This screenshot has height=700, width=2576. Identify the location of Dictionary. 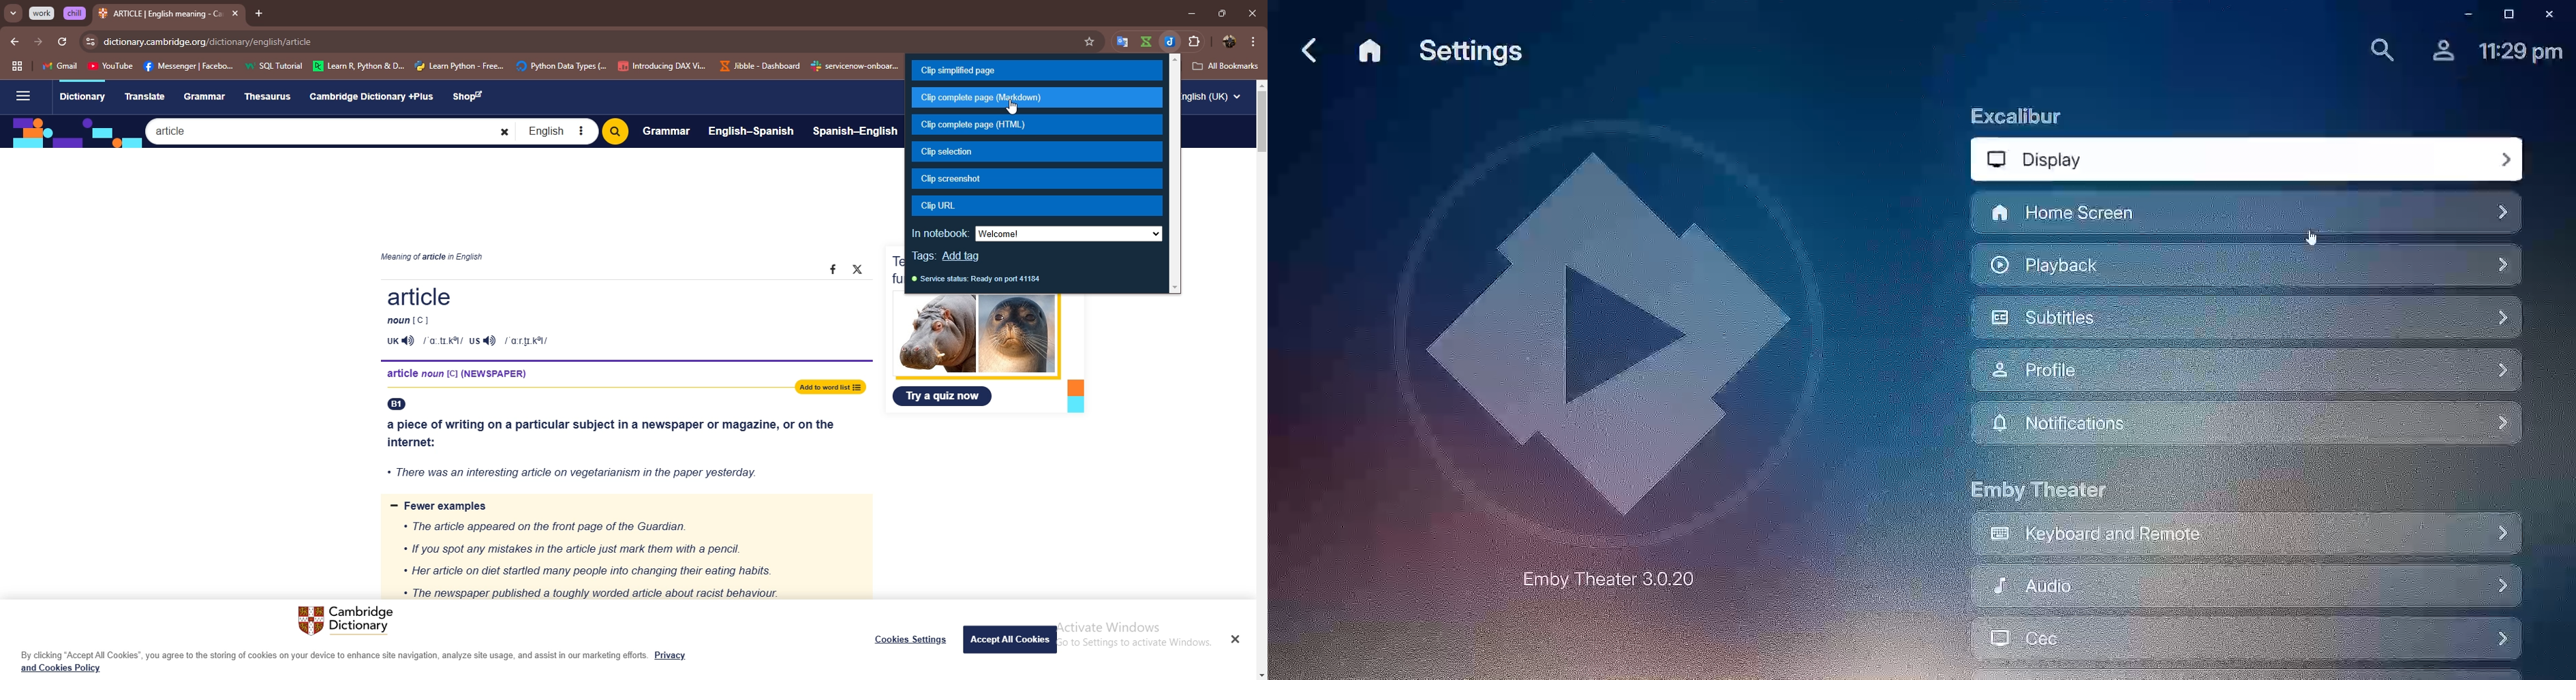
(82, 98).